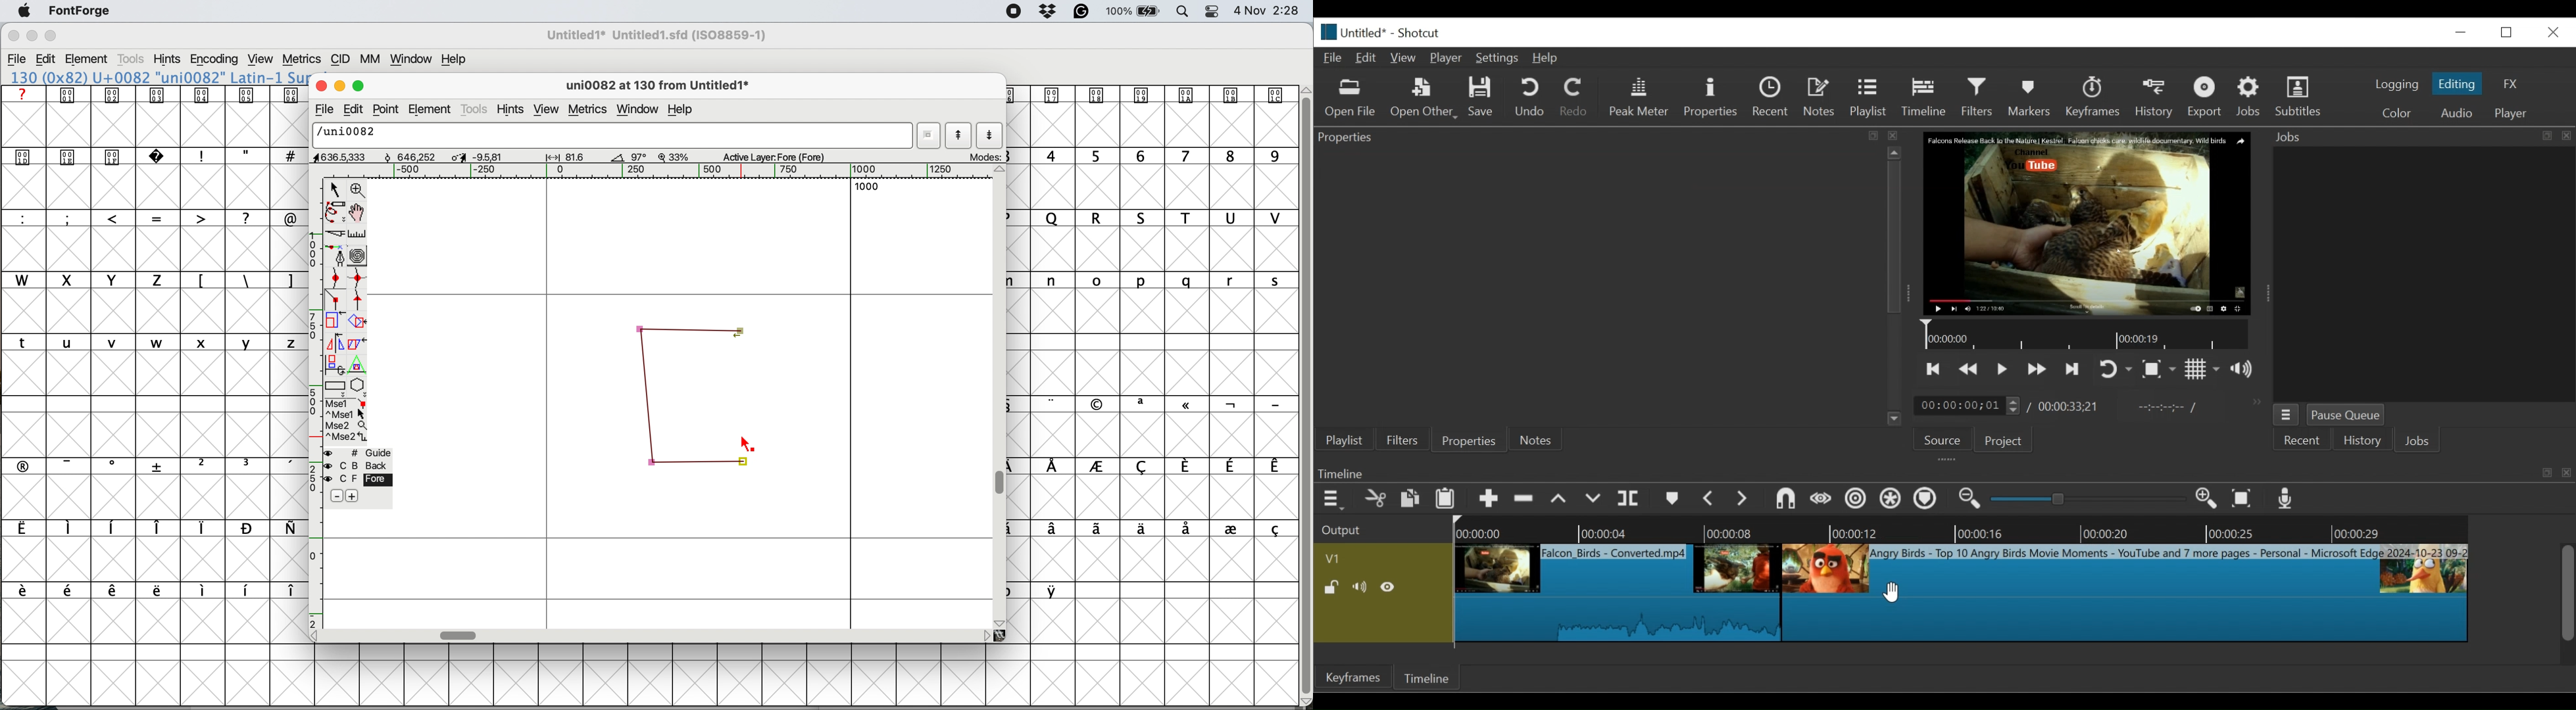  I want to click on Pause Queue, so click(2348, 415).